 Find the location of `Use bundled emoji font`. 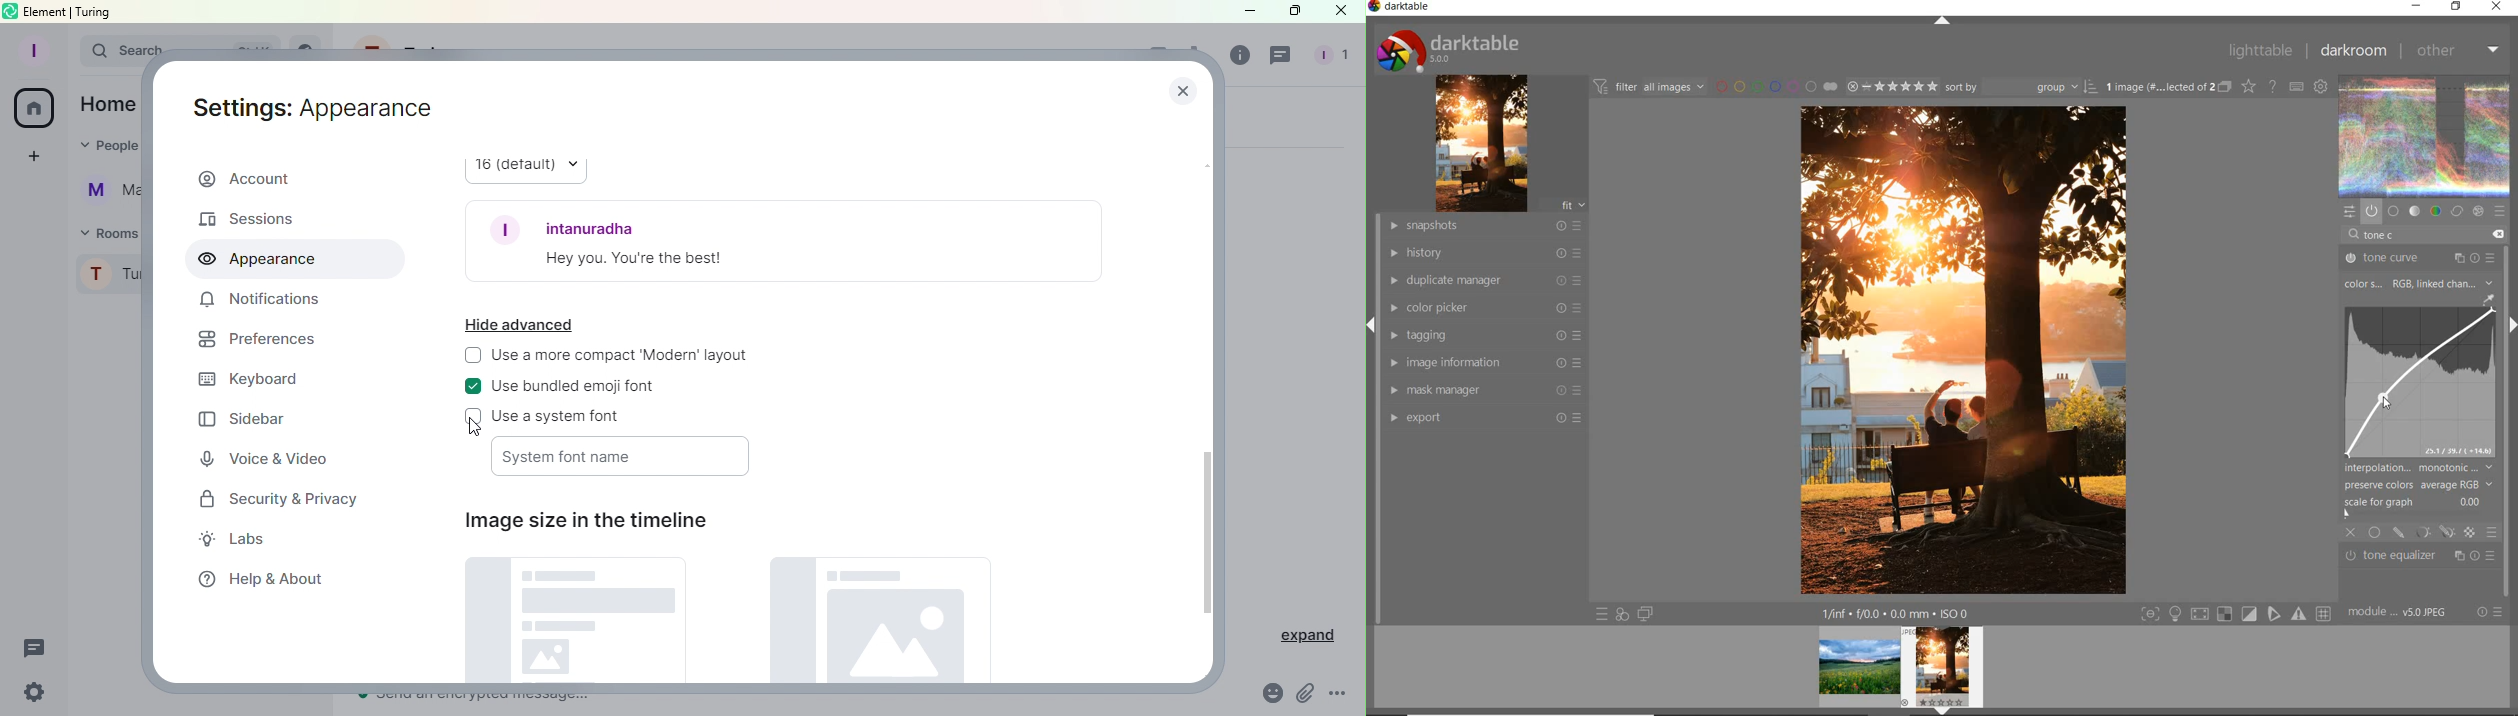

Use bundled emoji font is located at coordinates (576, 387).